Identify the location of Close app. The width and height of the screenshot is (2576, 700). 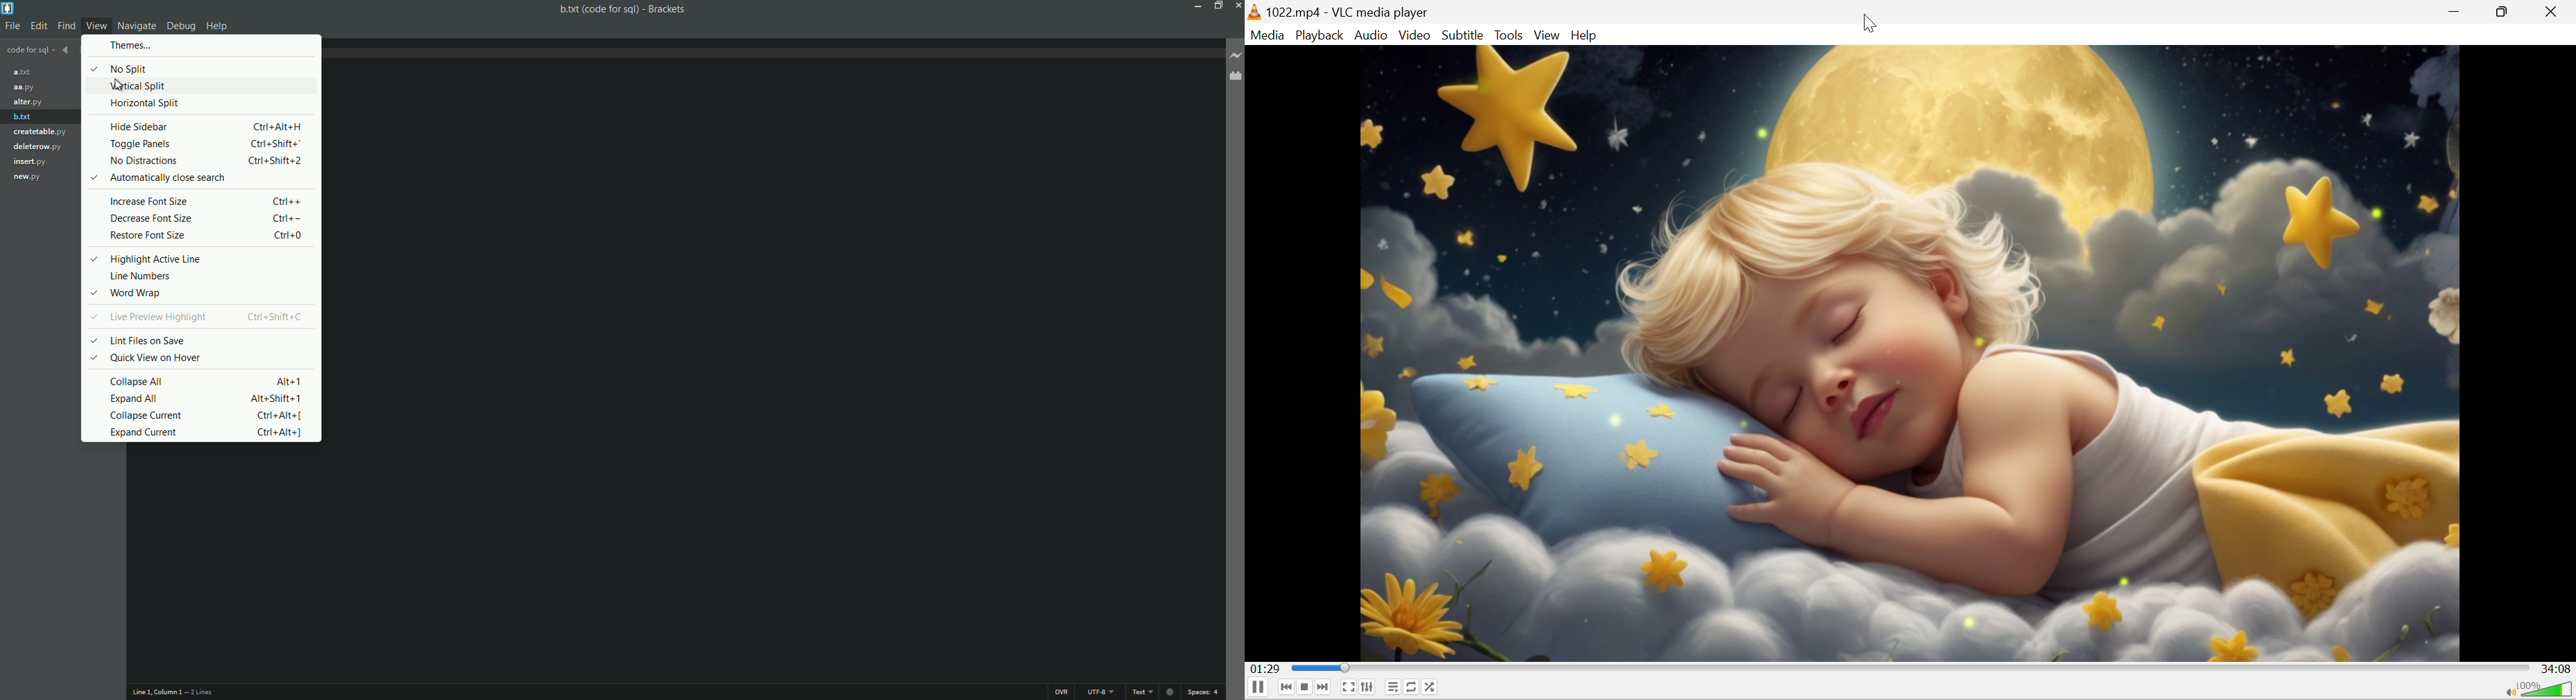
(1237, 5).